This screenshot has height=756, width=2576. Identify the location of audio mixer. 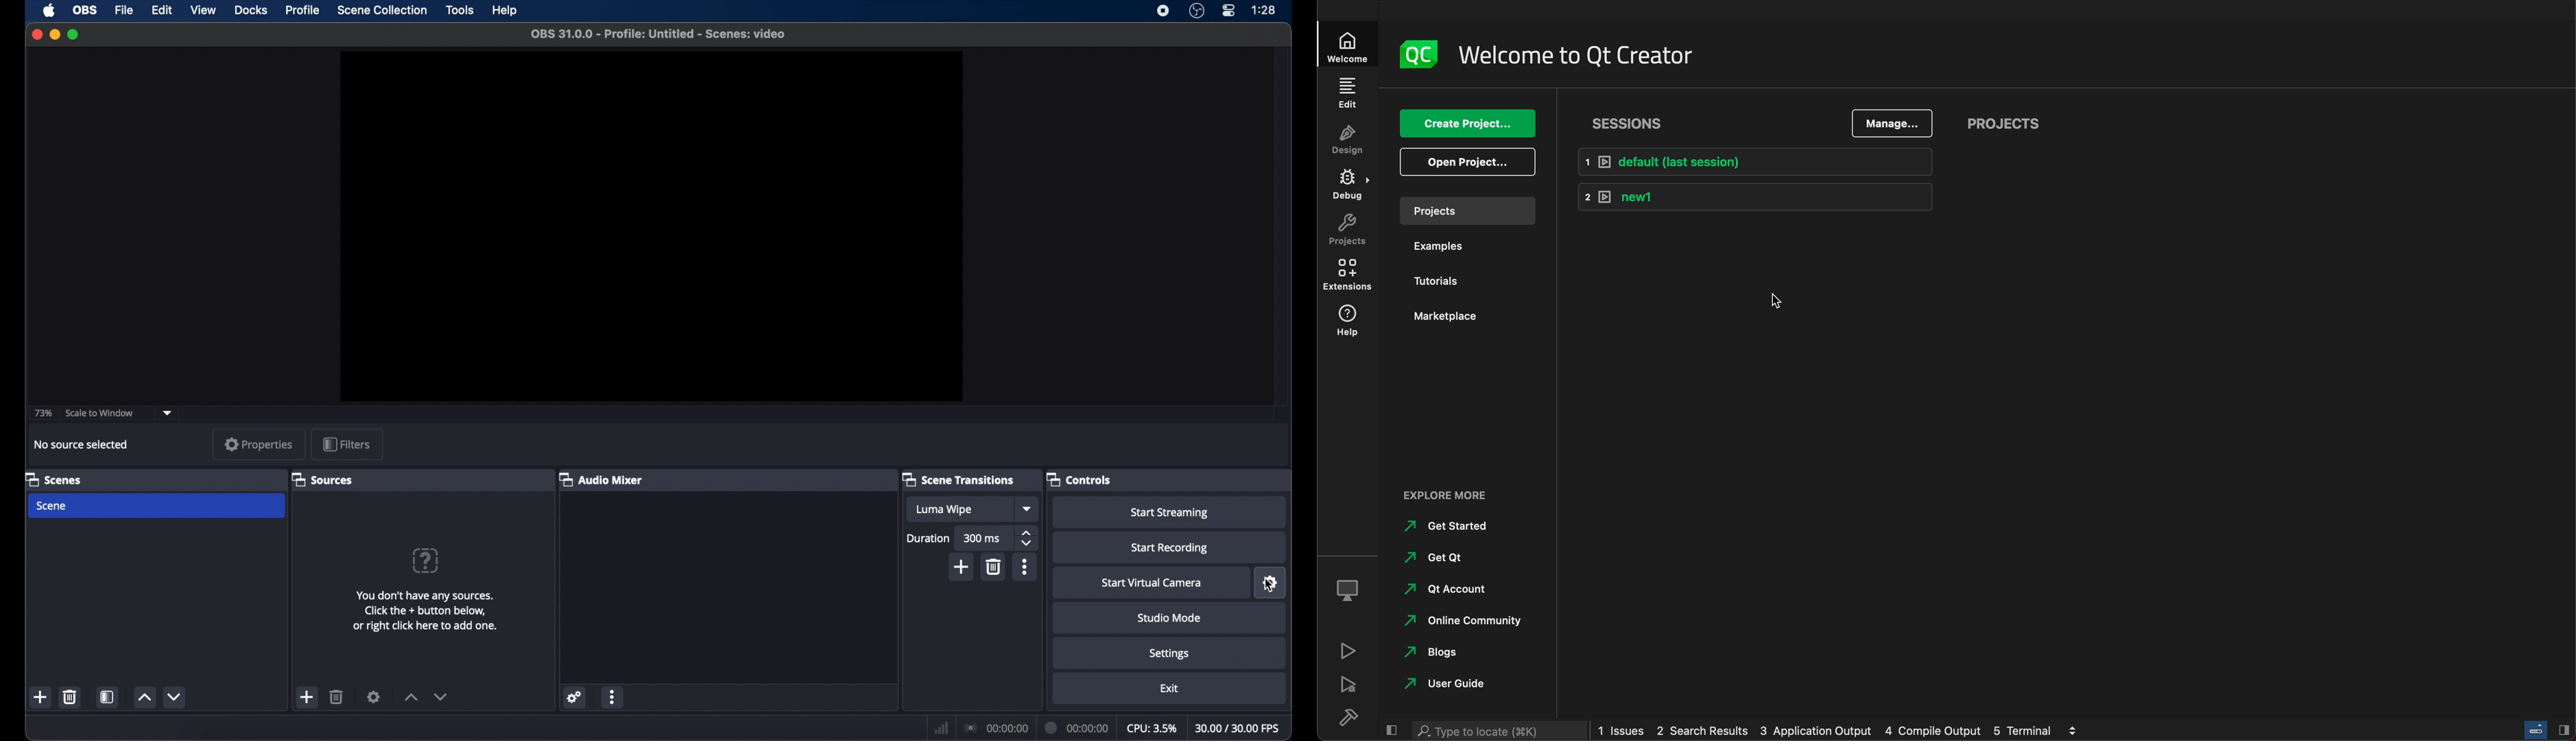
(603, 480).